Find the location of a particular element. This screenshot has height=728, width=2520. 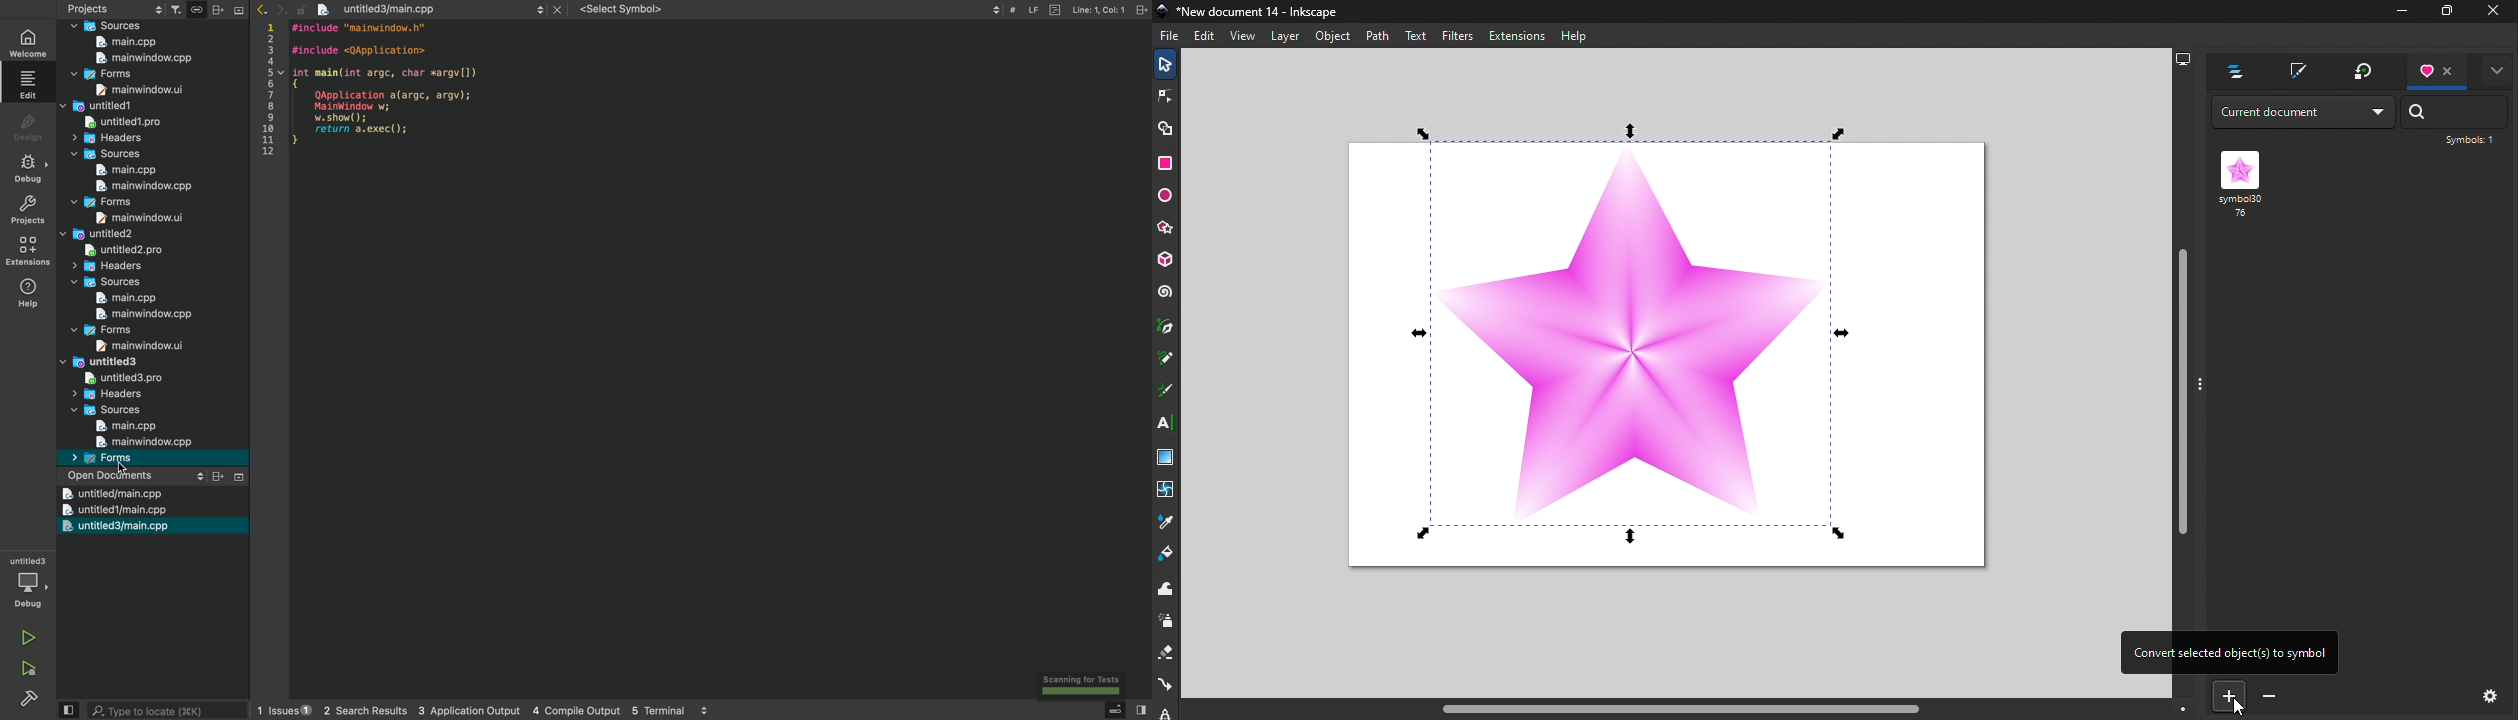

Headers is located at coordinates (108, 266).